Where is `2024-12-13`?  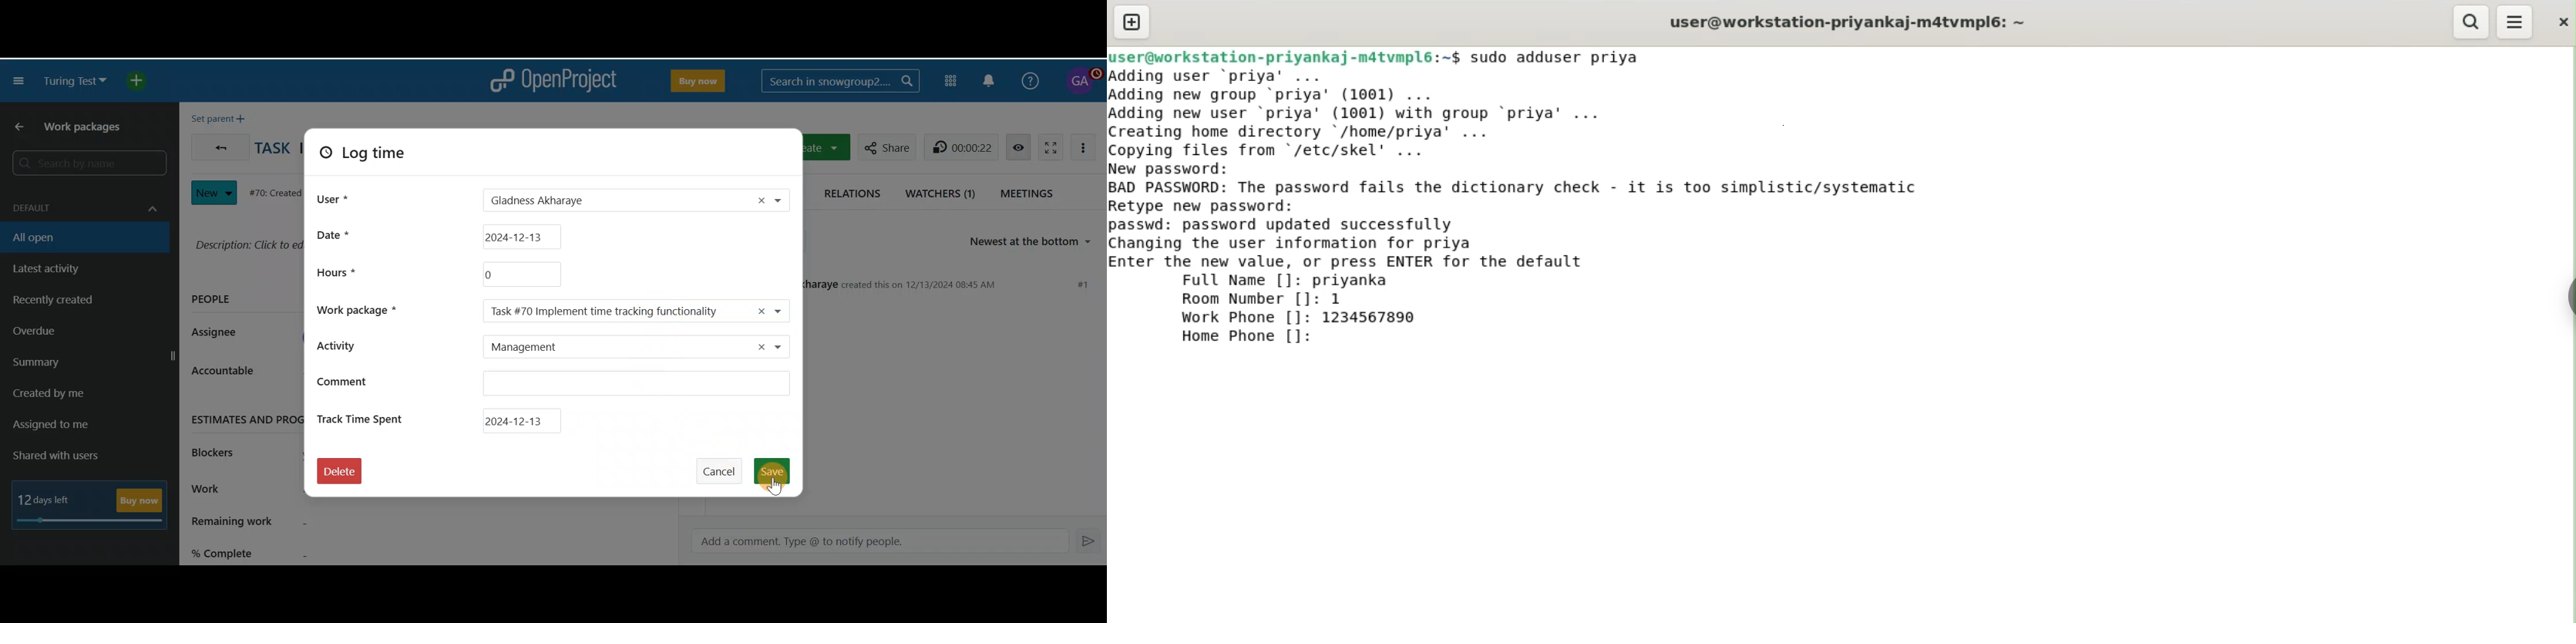
2024-12-13 is located at coordinates (524, 419).